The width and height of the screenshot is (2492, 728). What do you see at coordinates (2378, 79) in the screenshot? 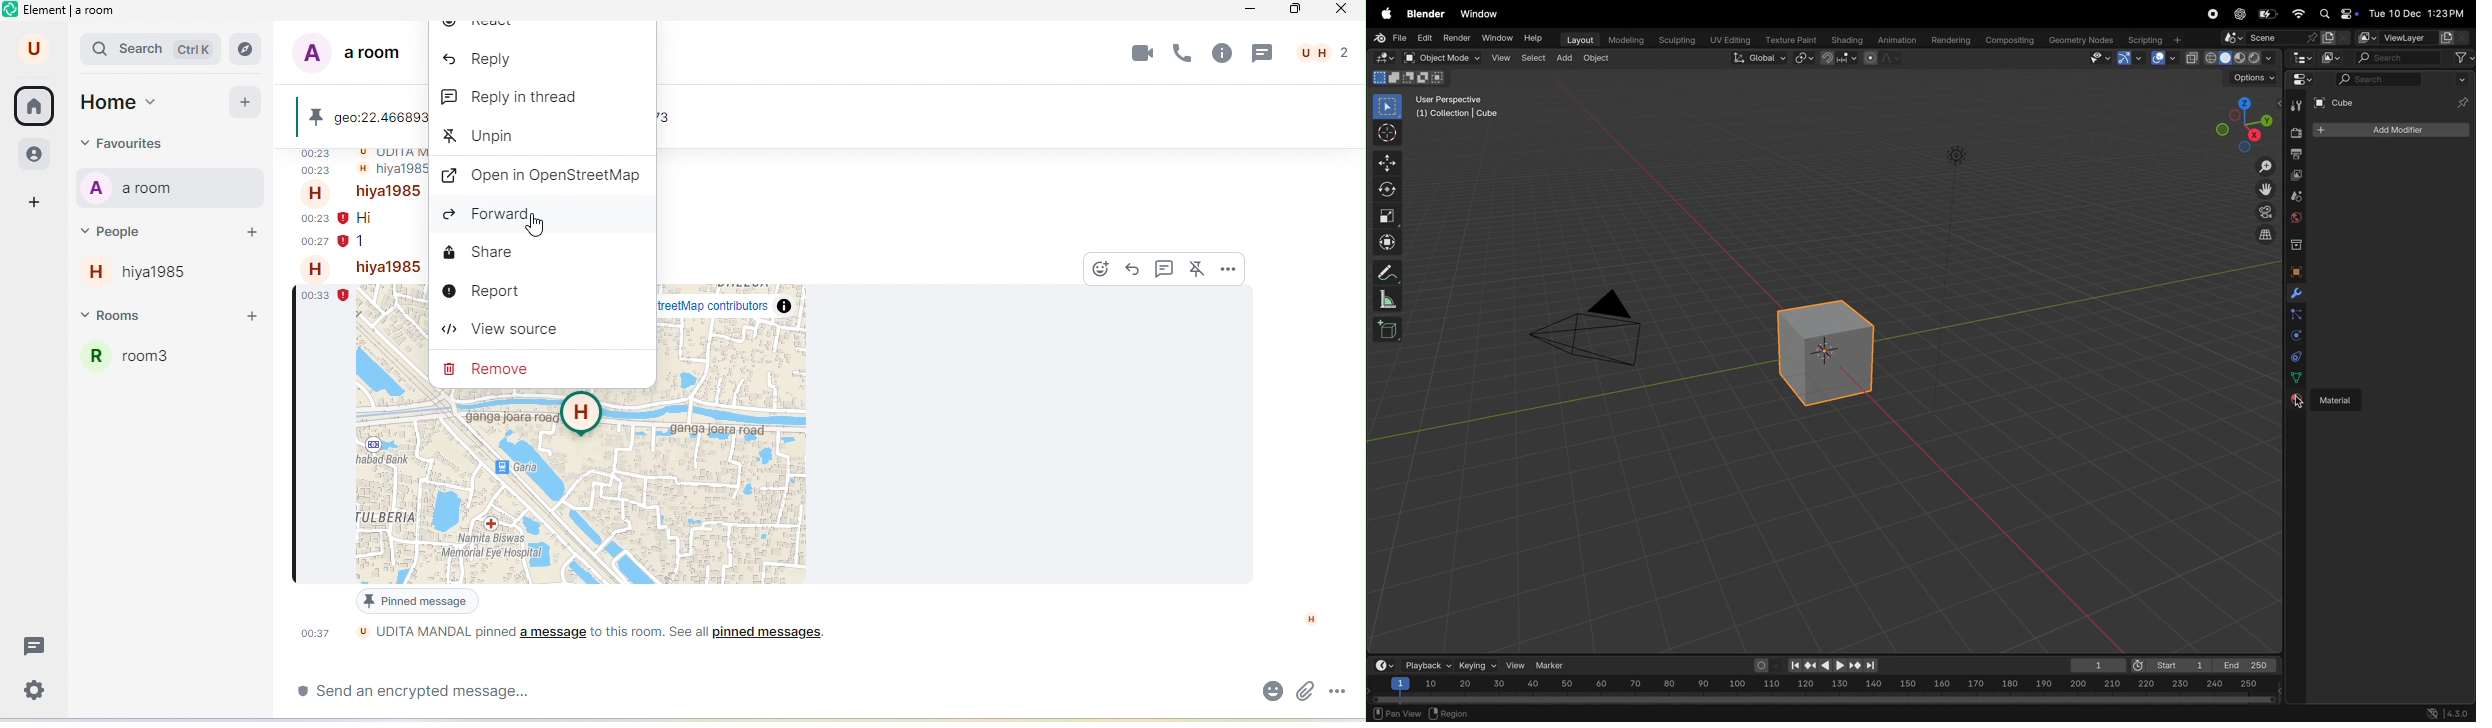
I see `Search` at bounding box center [2378, 79].